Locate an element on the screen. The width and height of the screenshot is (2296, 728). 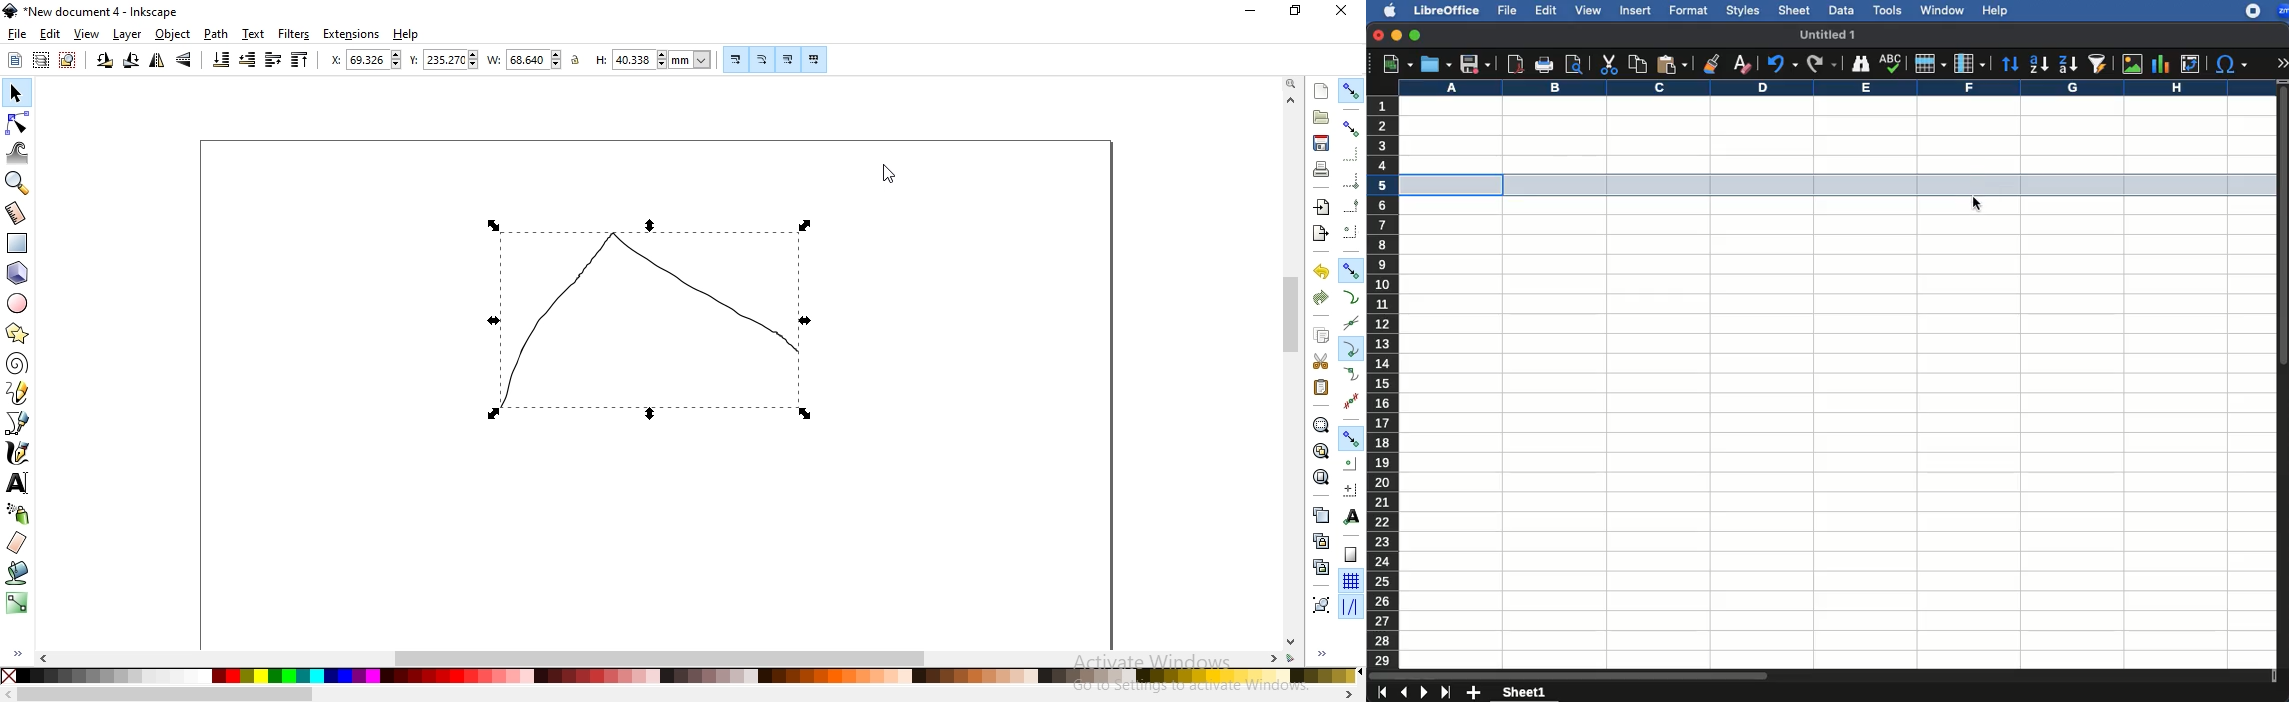
format is located at coordinates (1689, 11).